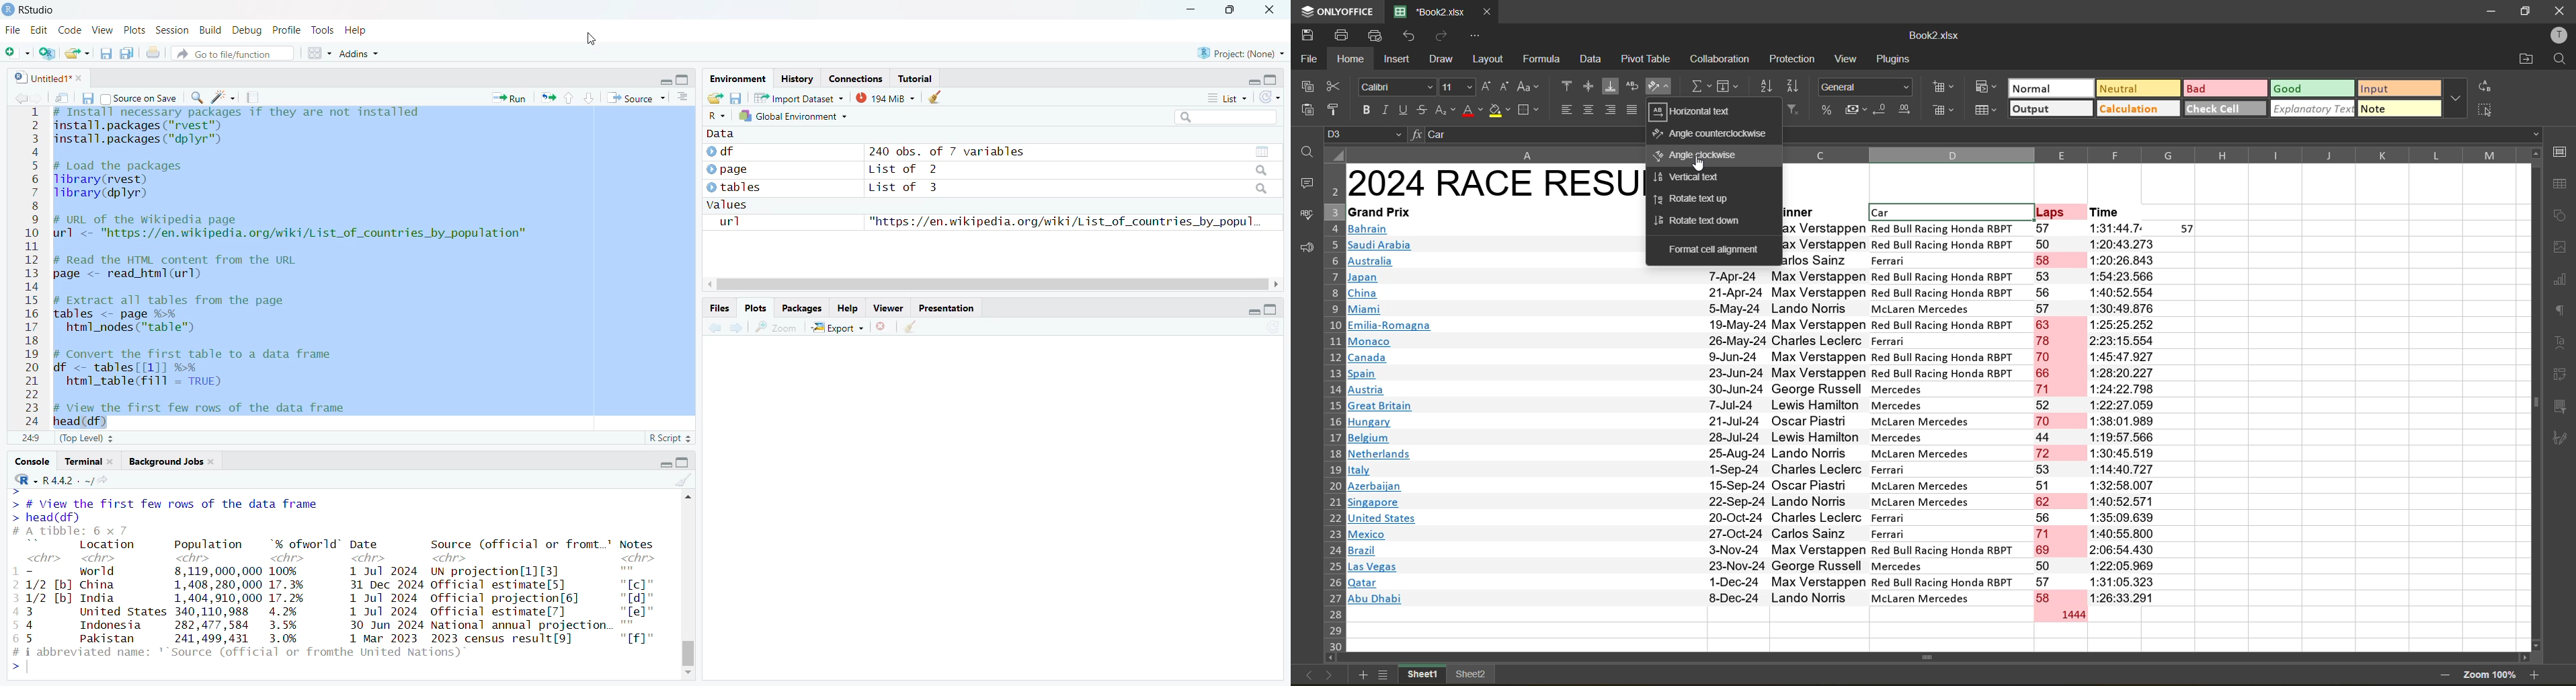  I want to click on Build, so click(212, 31).